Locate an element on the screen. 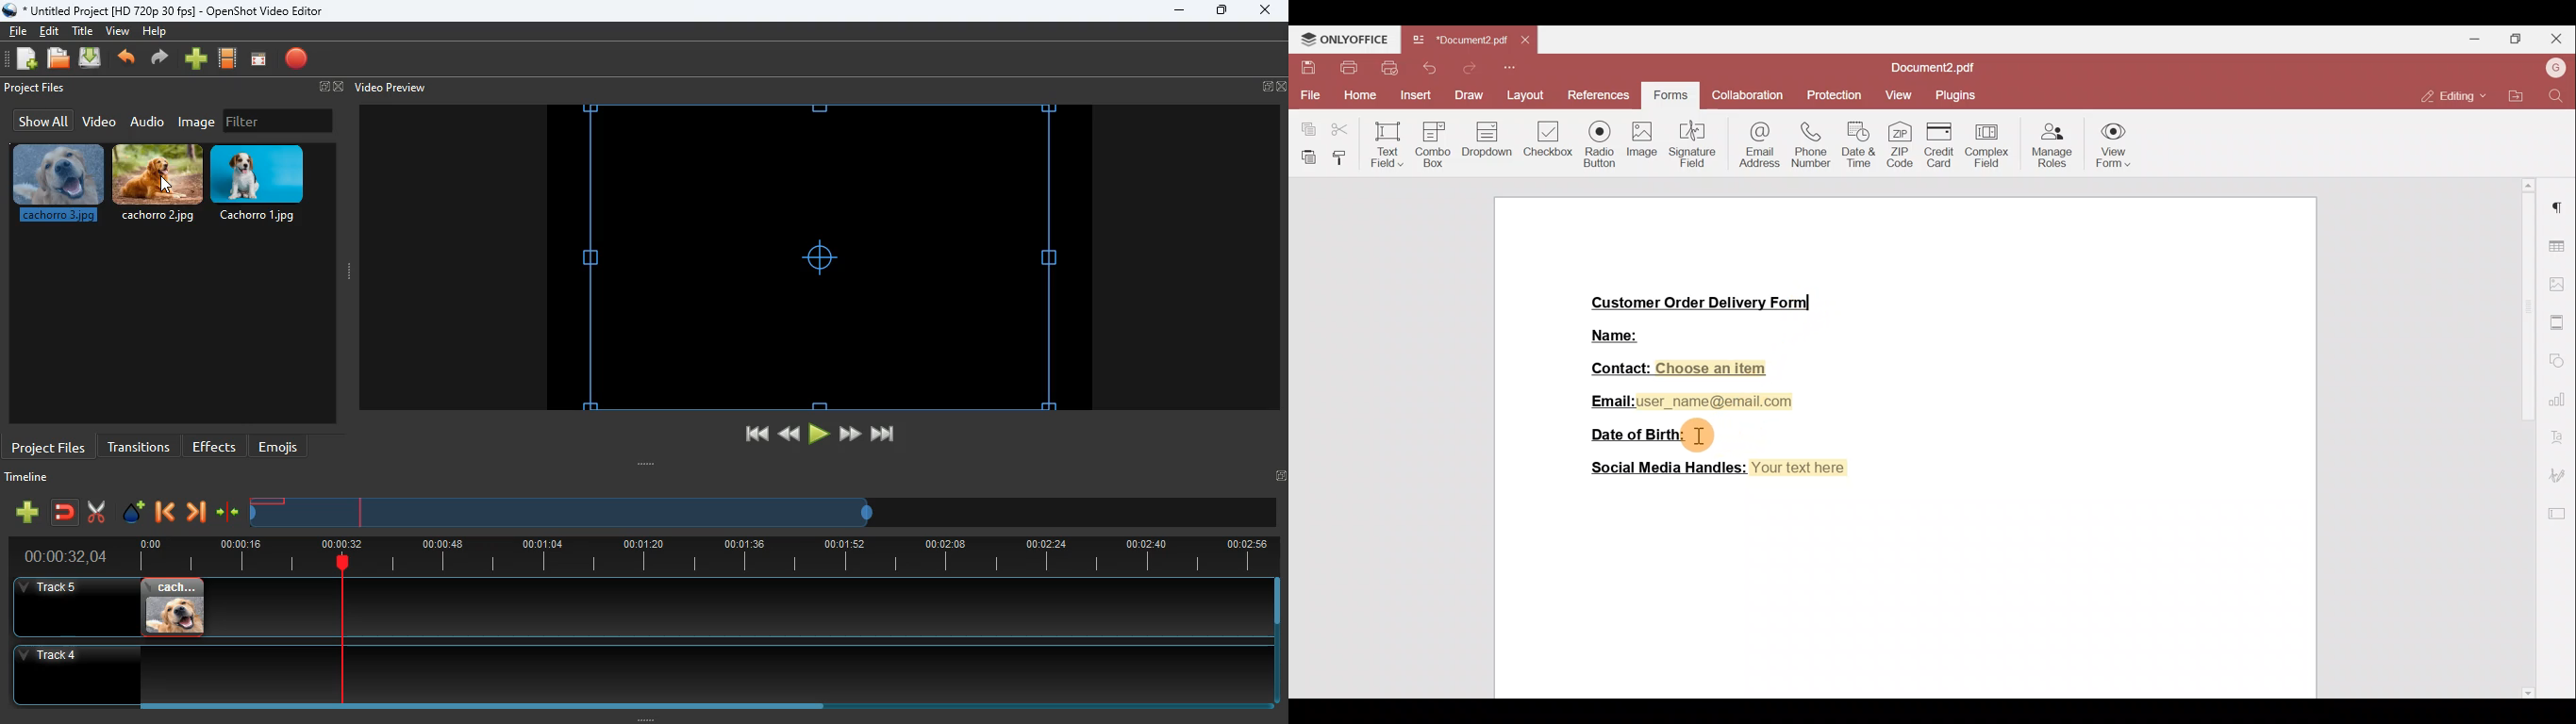 This screenshot has height=728, width=2576. Draw is located at coordinates (1468, 95).